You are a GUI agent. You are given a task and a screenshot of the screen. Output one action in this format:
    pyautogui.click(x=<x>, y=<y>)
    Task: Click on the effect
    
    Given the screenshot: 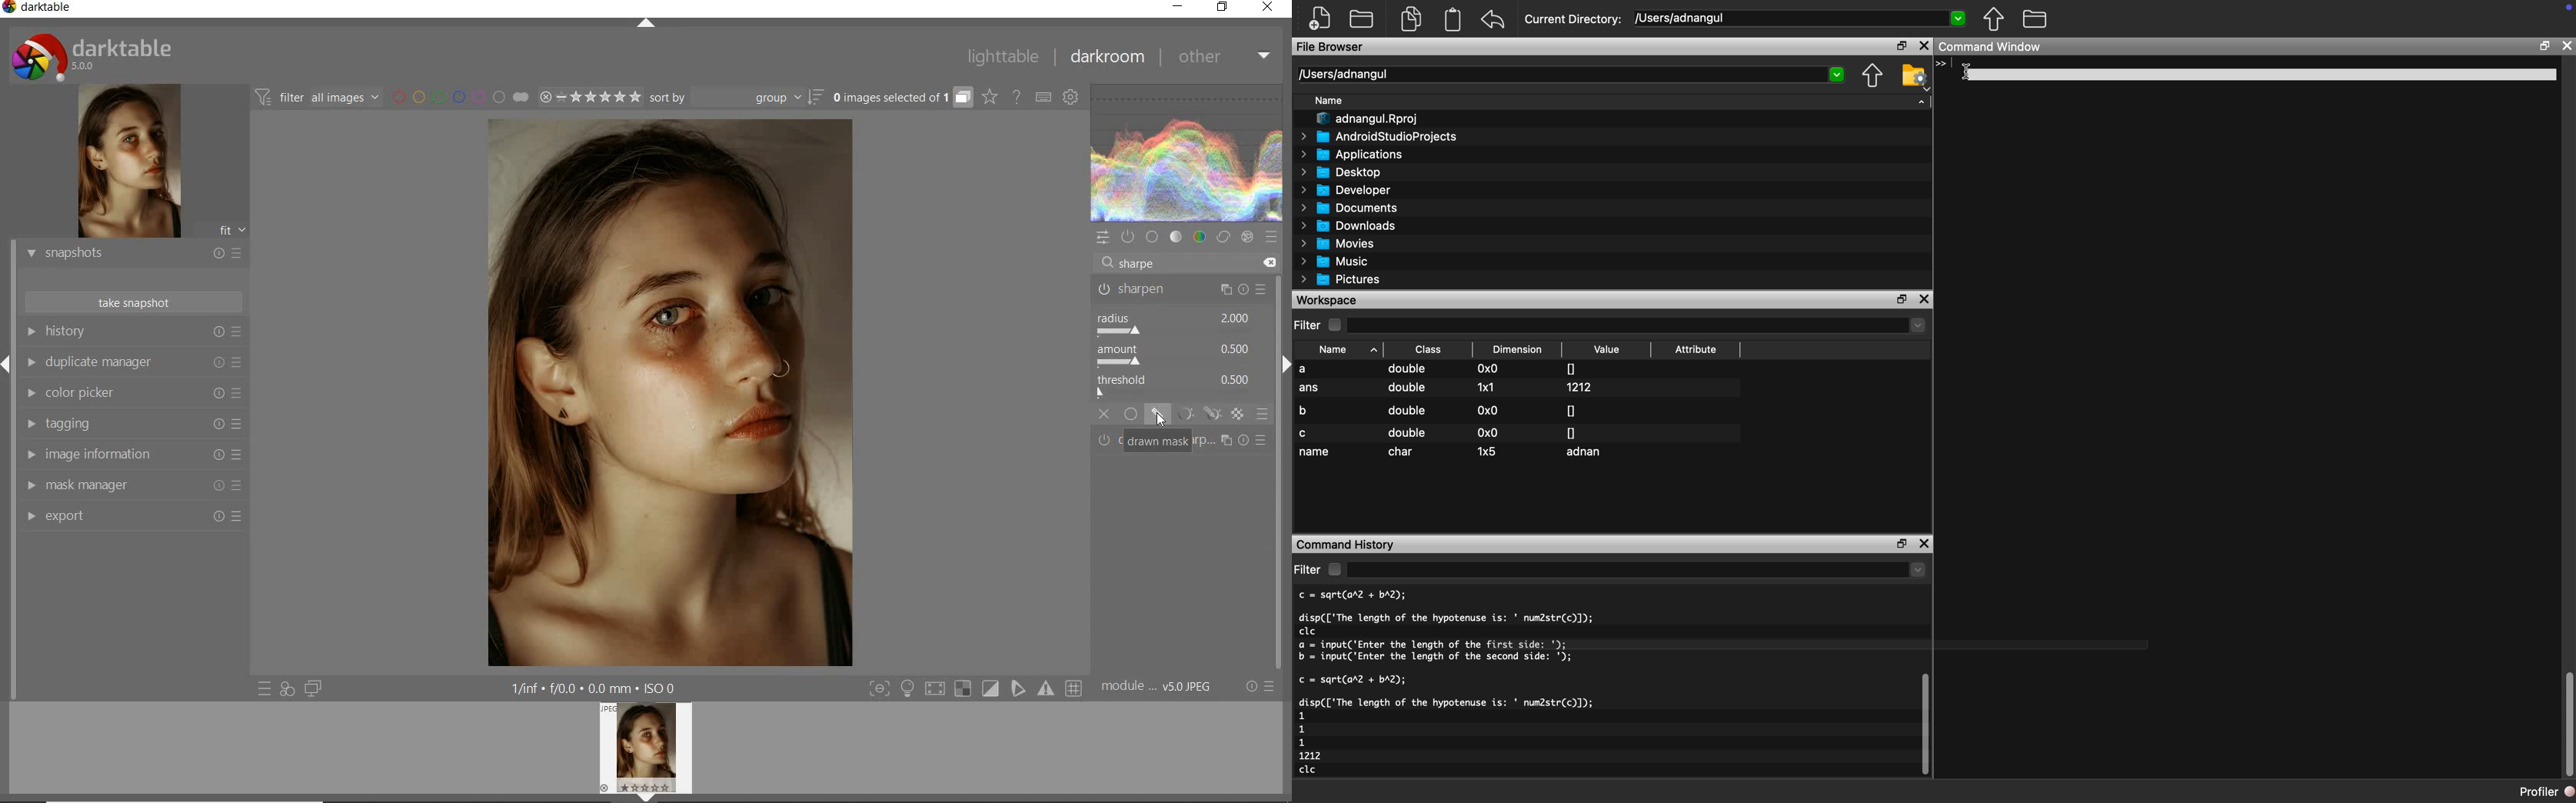 What is the action you would take?
    pyautogui.click(x=1247, y=237)
    